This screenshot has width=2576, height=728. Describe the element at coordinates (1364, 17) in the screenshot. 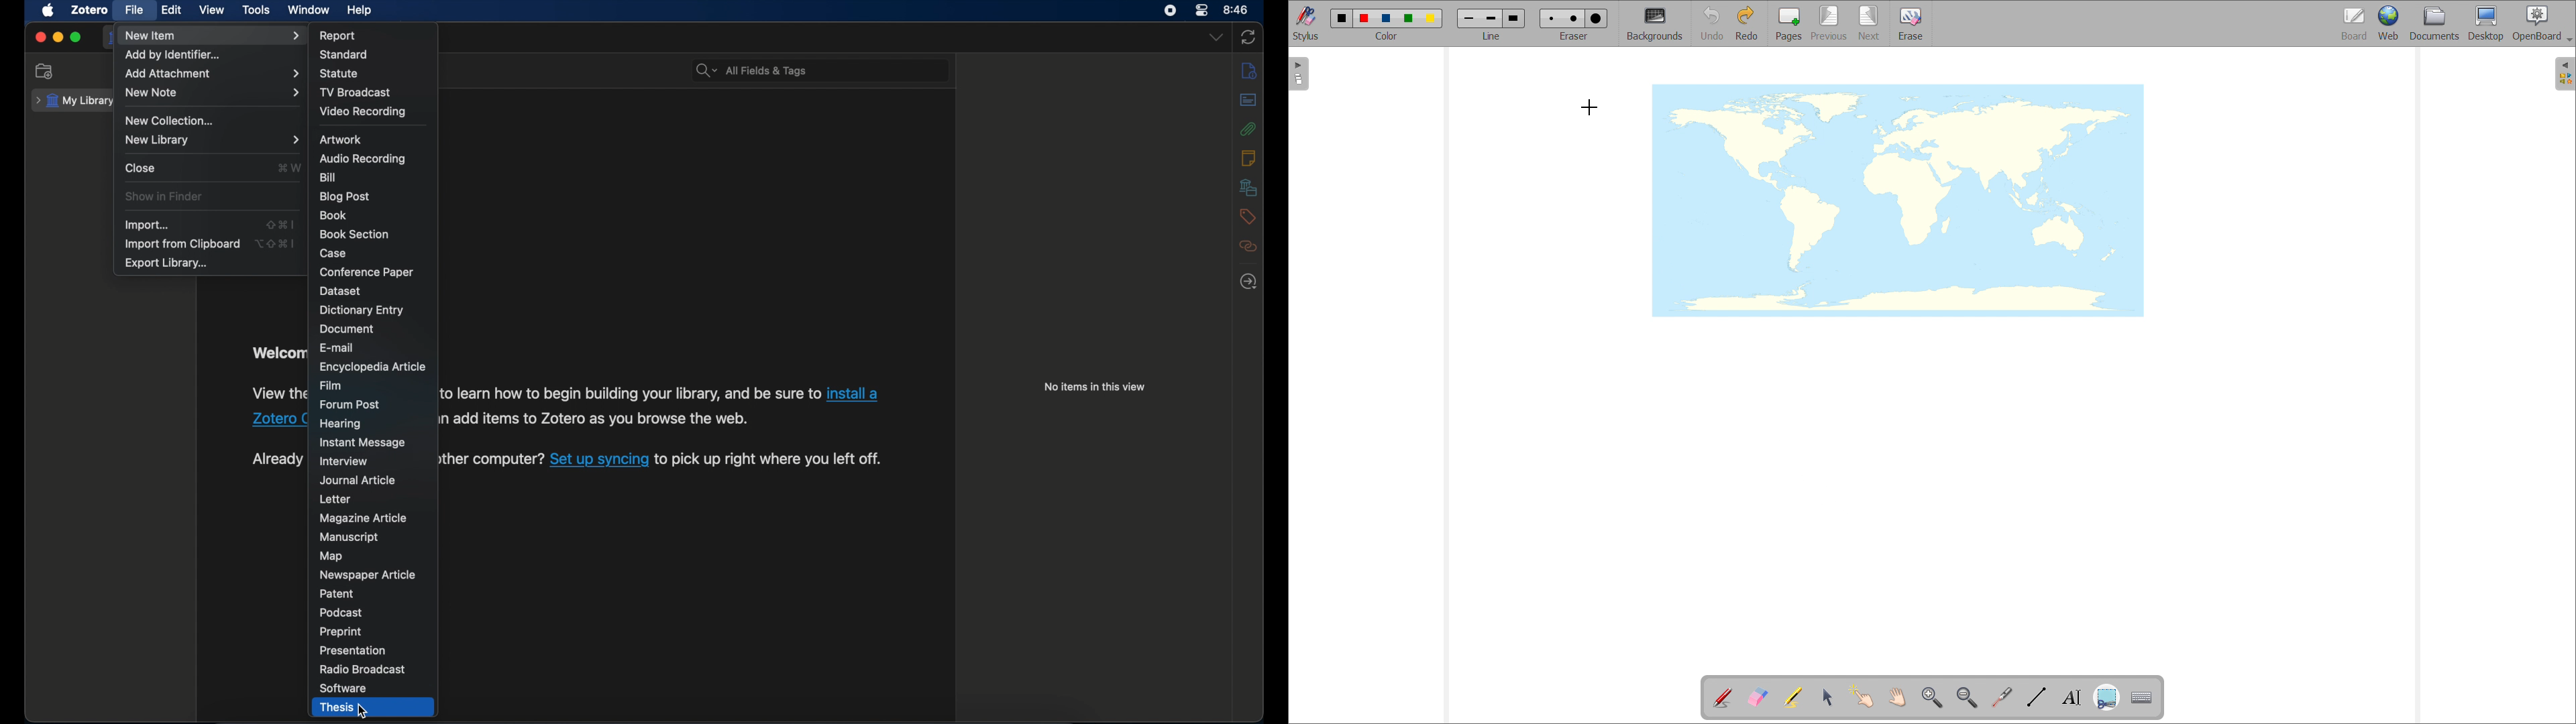

I see `red` at that location.